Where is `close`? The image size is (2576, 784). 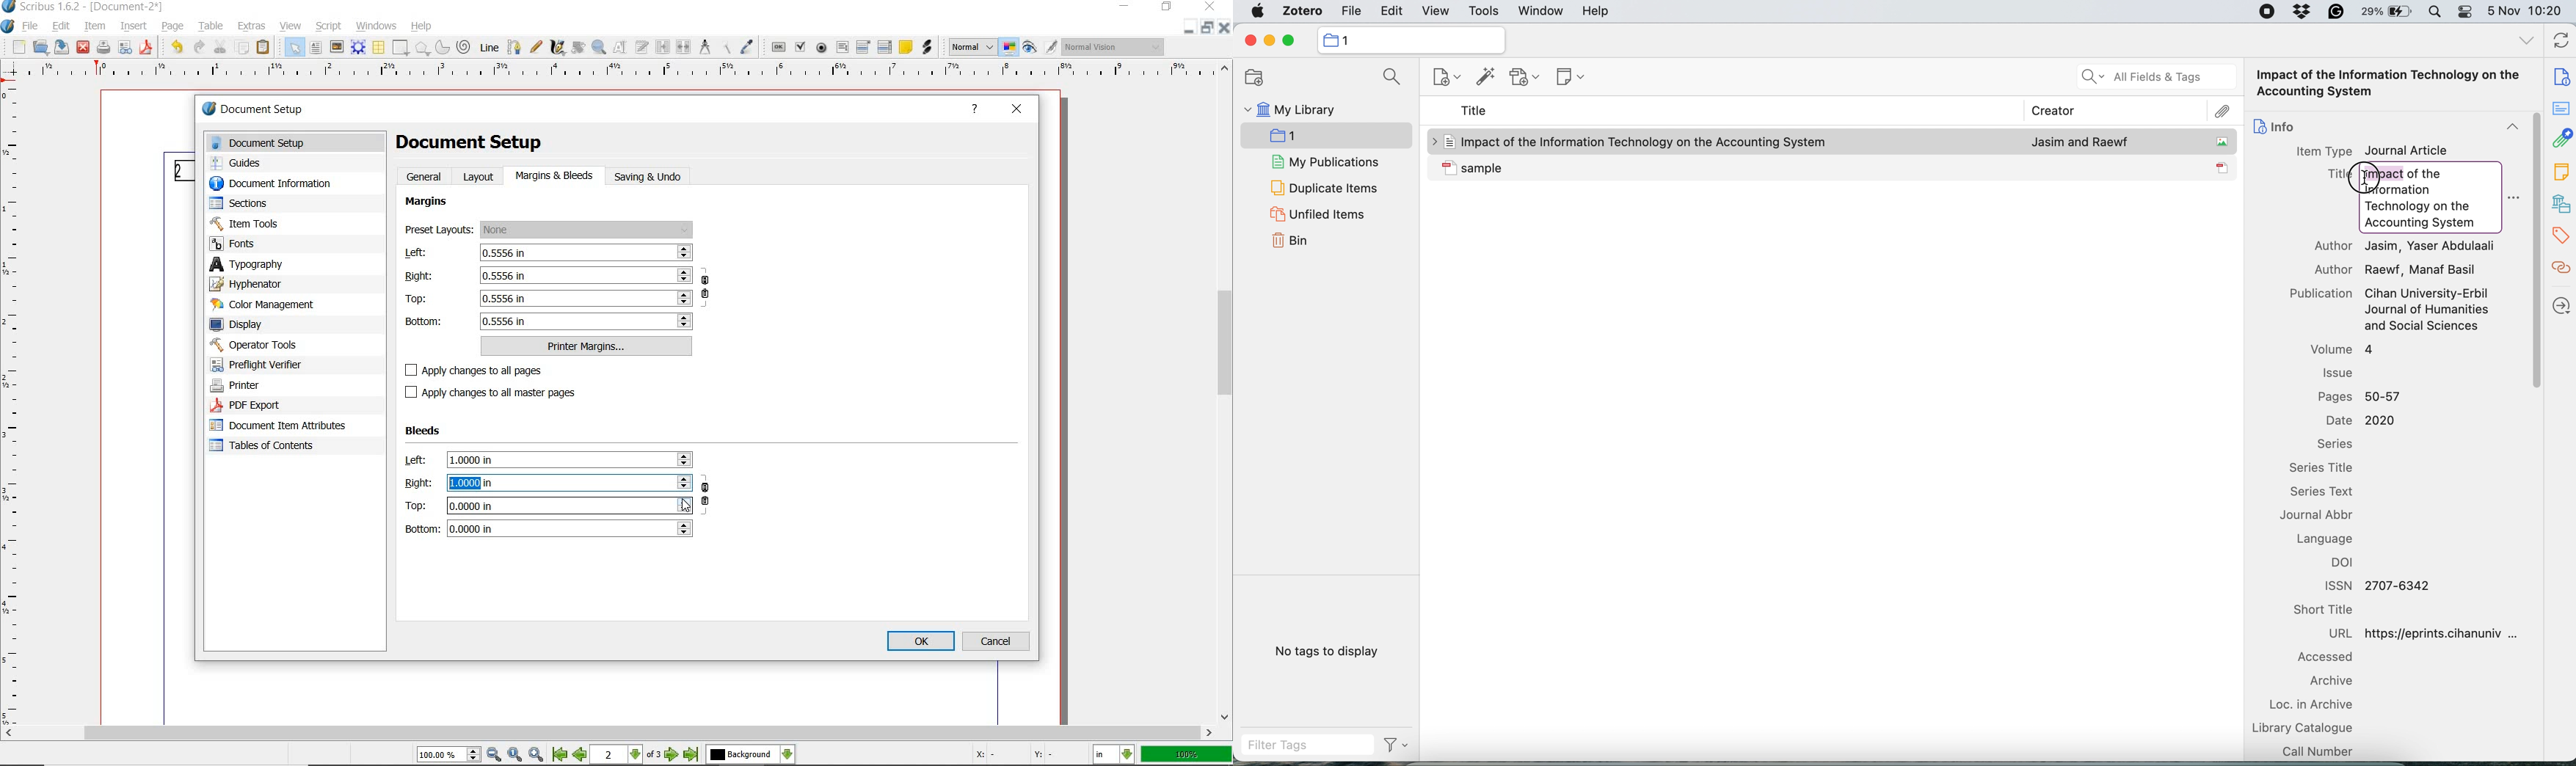 close is located at coordinates (83, 47).